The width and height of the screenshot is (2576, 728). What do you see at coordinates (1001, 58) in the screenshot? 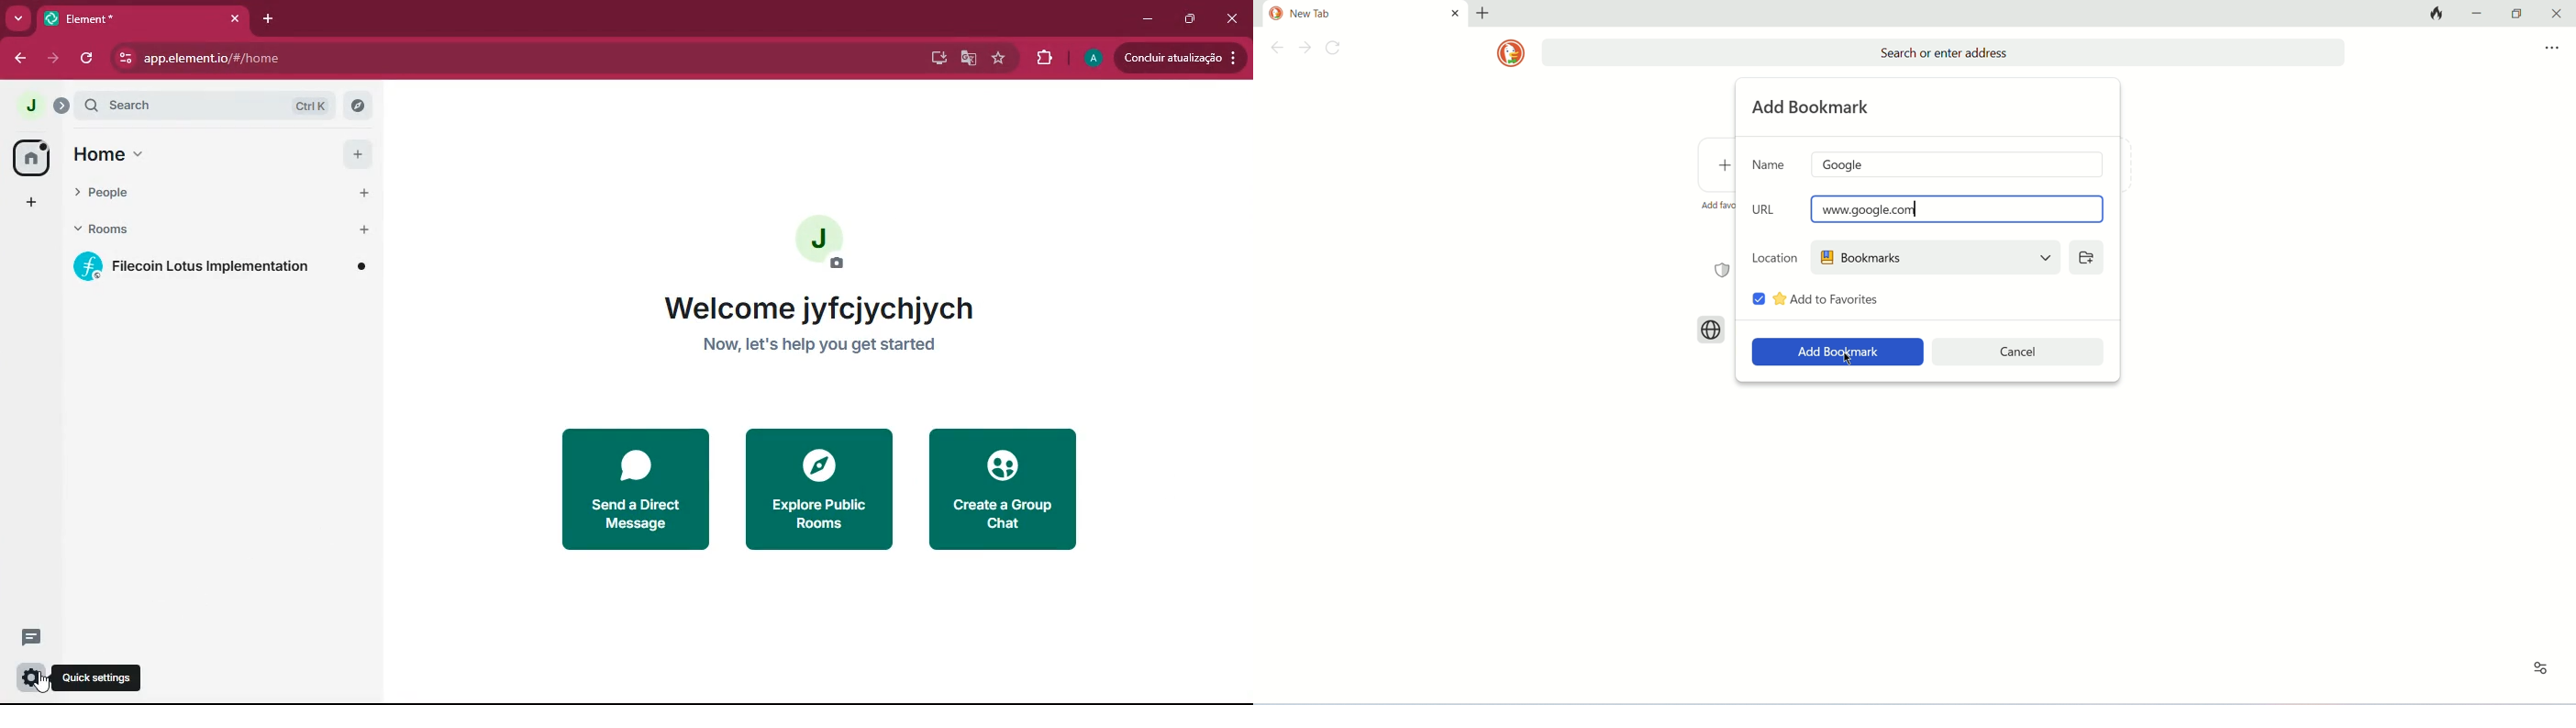
I see `favourite` at bounding box center [1001, 58].